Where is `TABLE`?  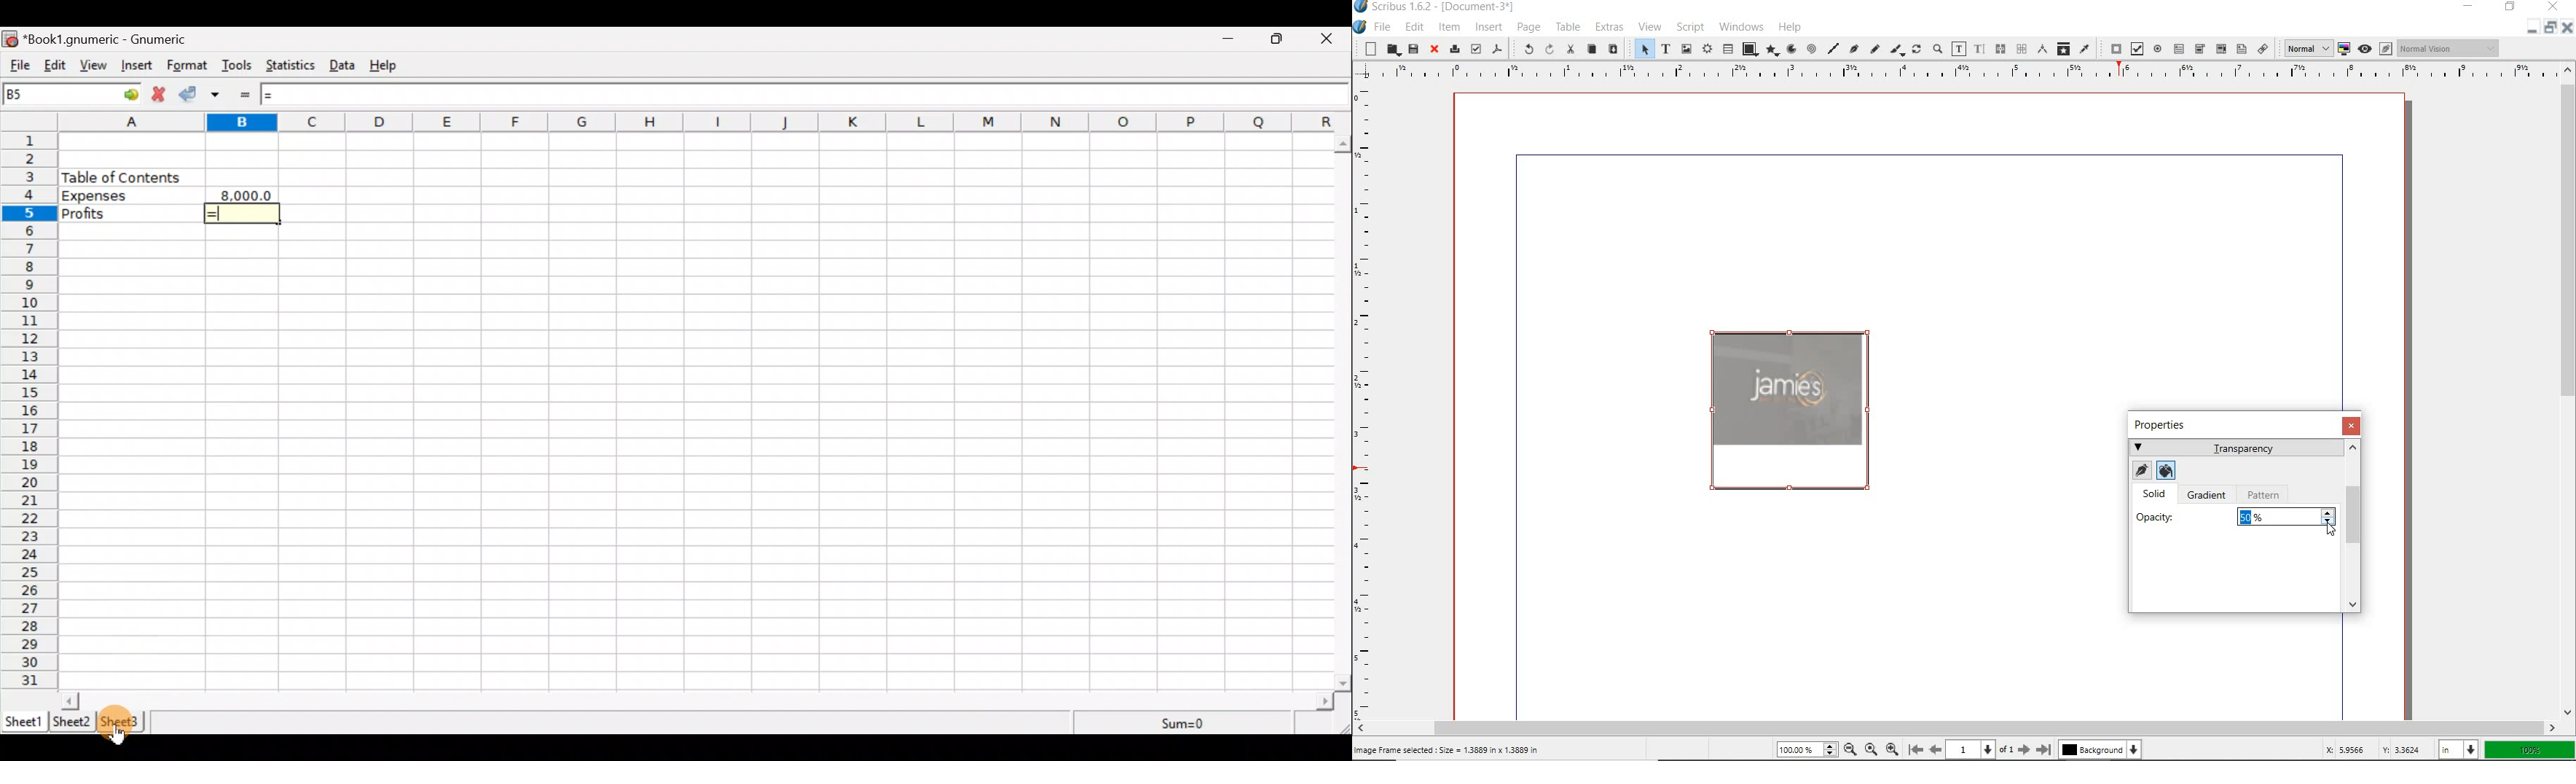 TABLE is located at coordinates (1568, 26).